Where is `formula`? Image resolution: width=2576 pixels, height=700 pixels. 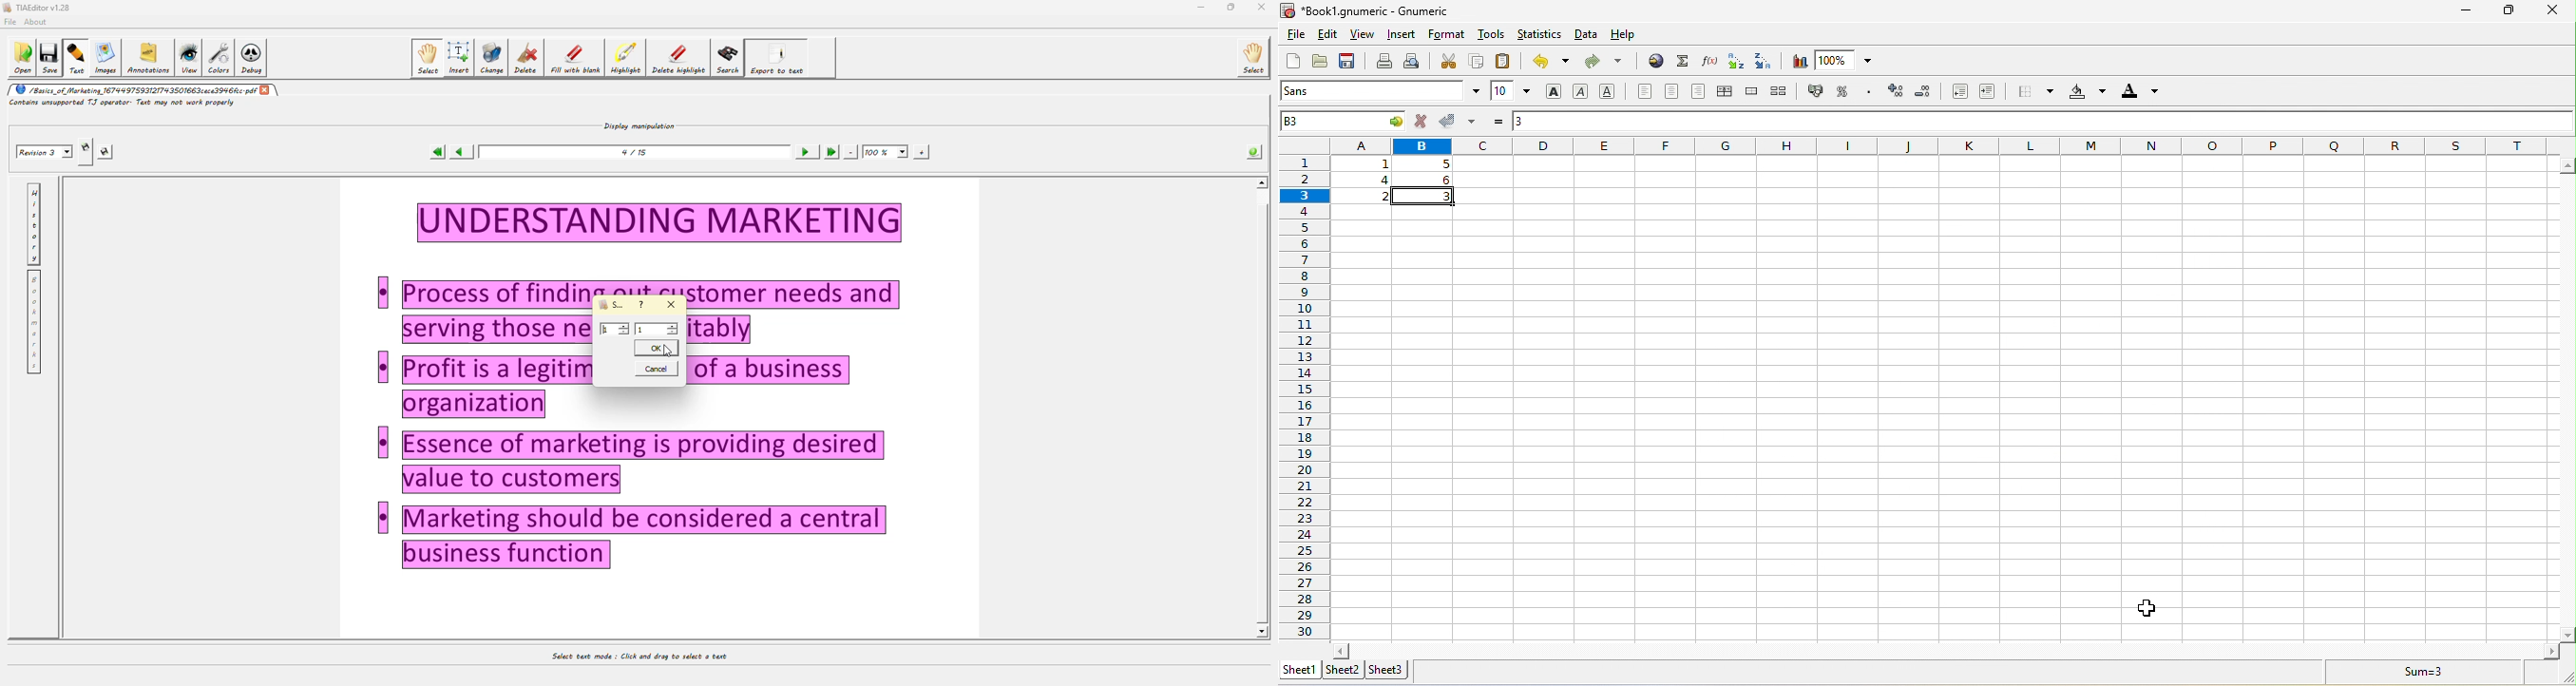 formula is located at coordinates (1497, 121).